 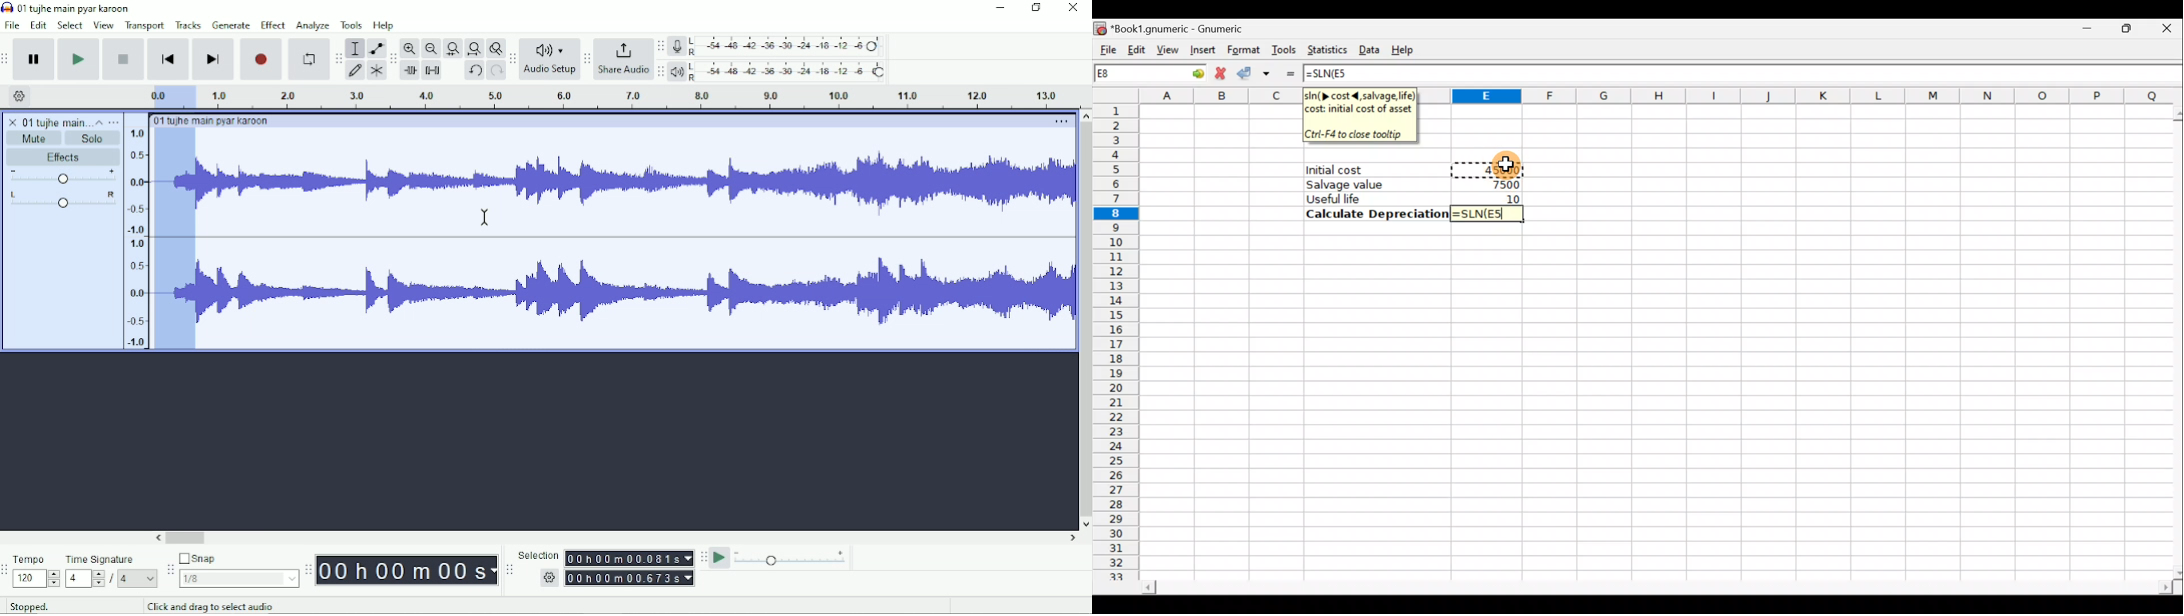 I want to click on Already Played, so click(x=174, y=239).